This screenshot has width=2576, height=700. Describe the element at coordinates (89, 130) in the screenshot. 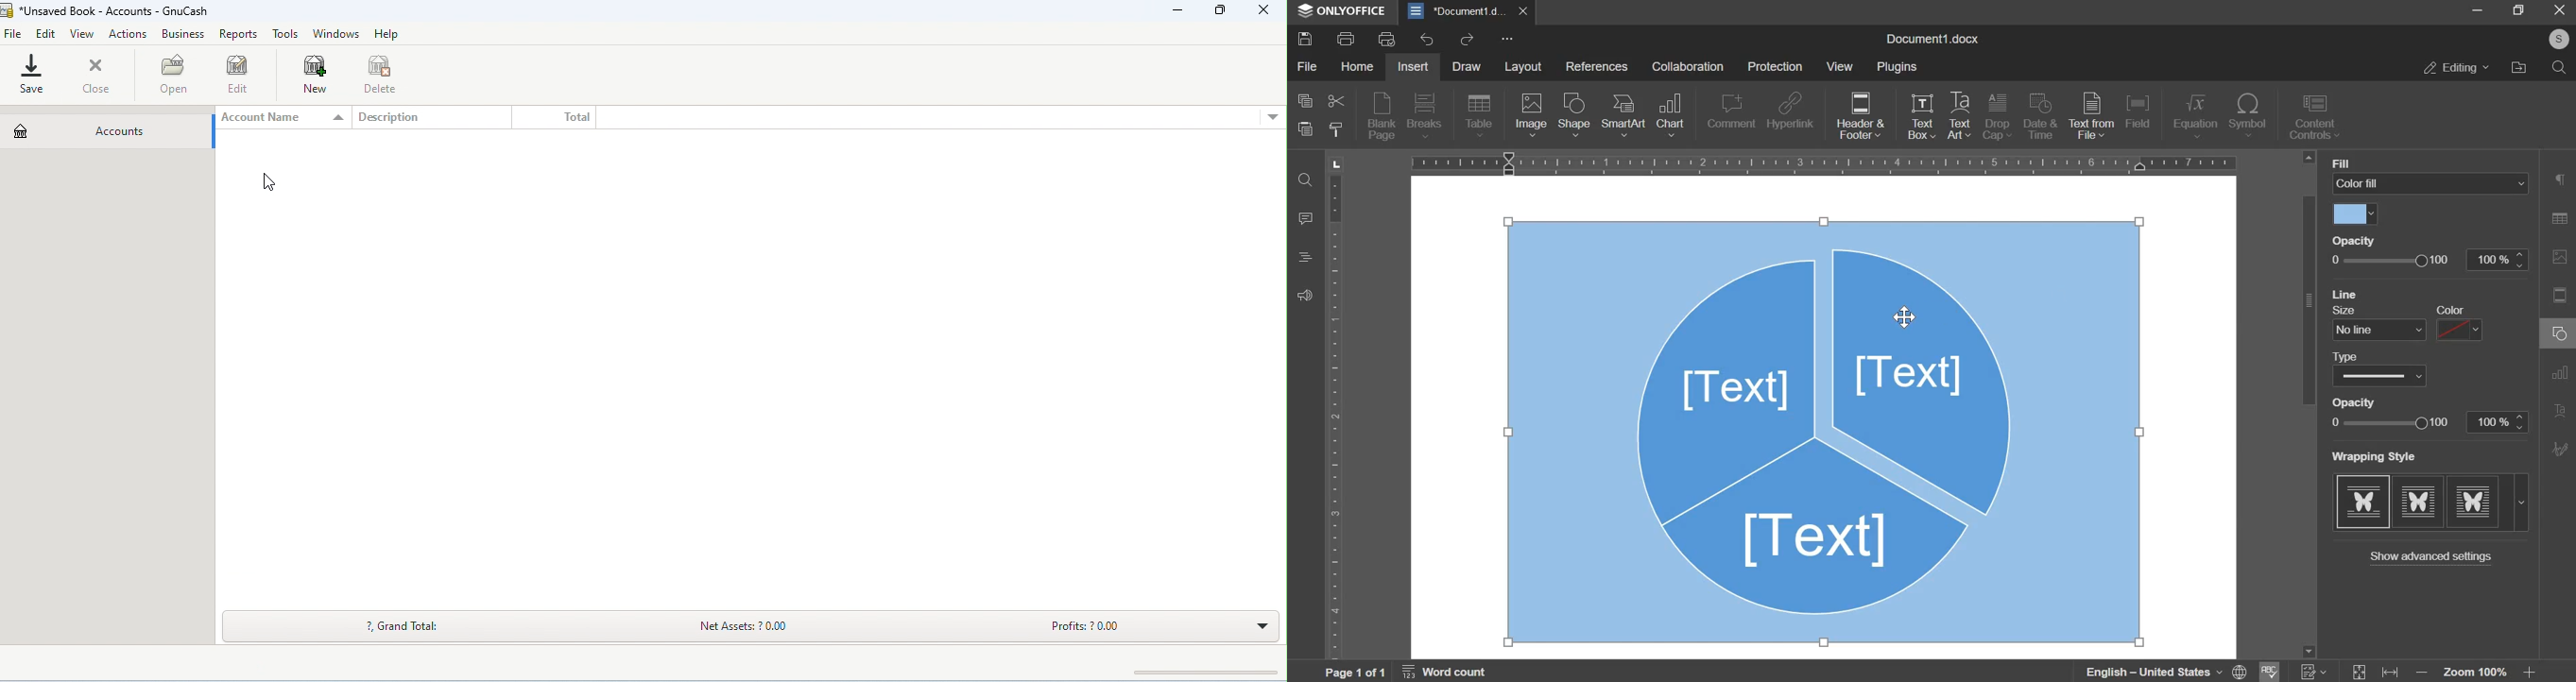

I see `accounts` at that location.